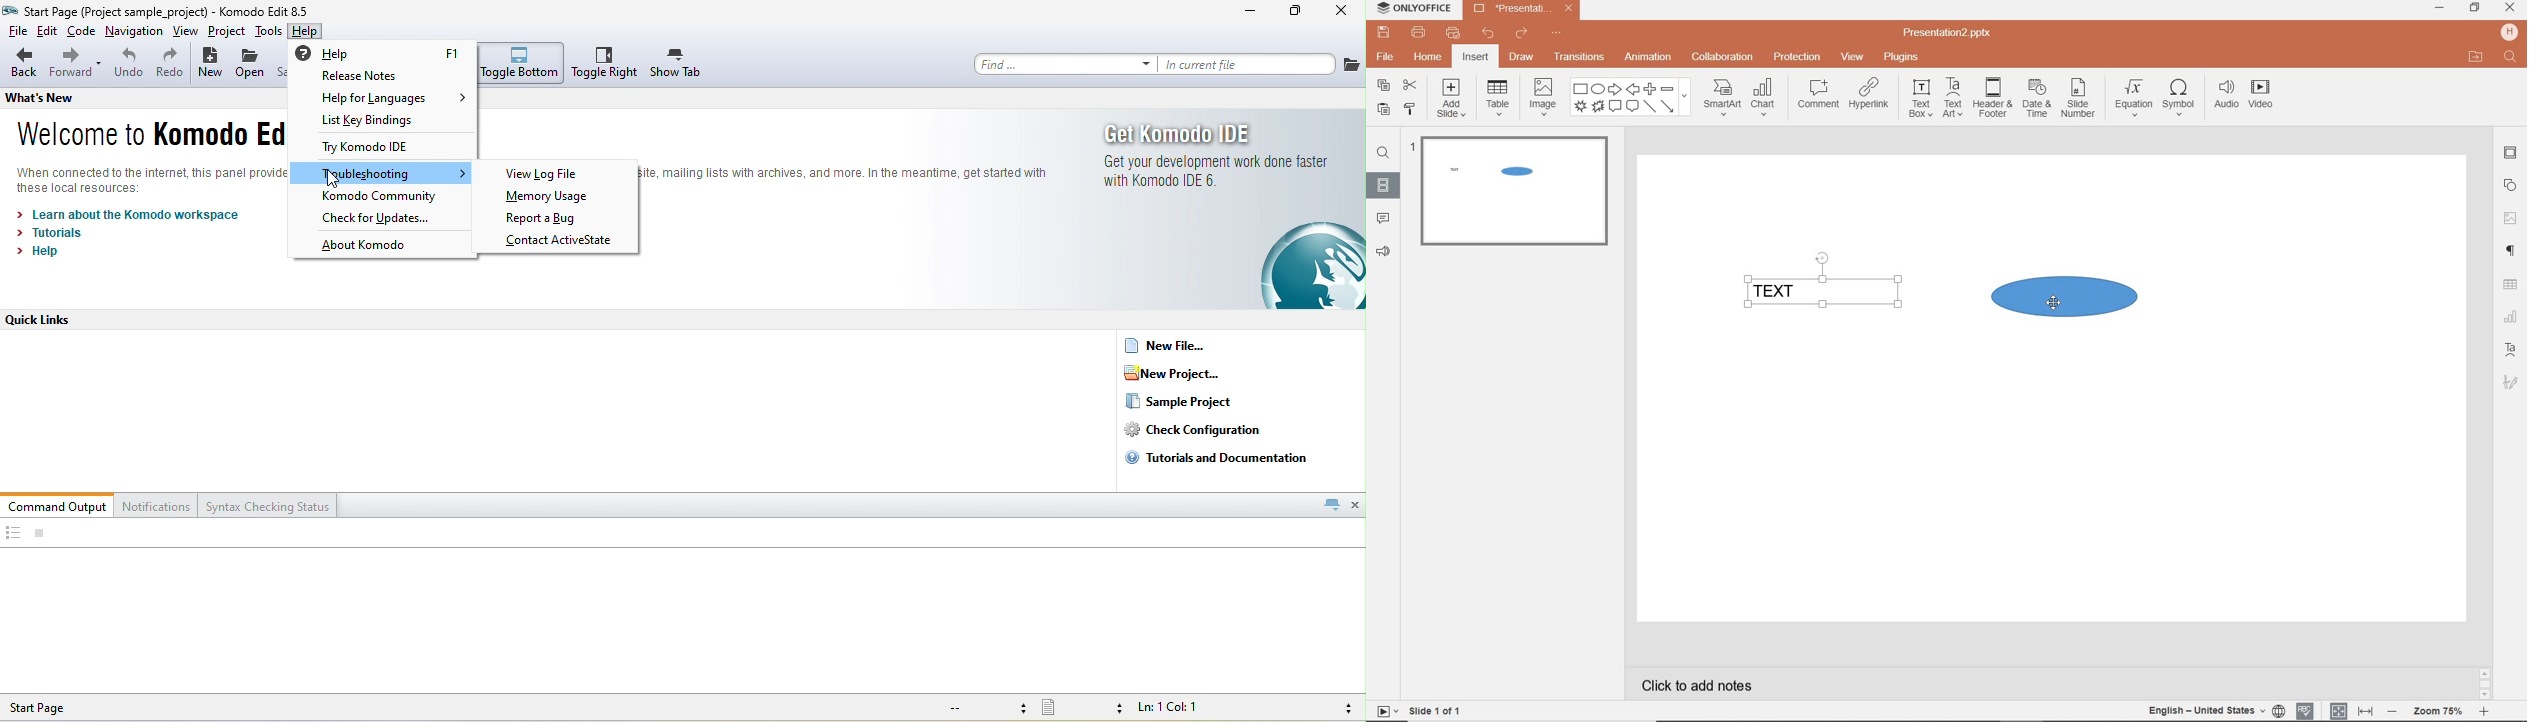 The height and width of the screenshot is (728, 2548). I want to click on collaboration, so click(1721, 58).